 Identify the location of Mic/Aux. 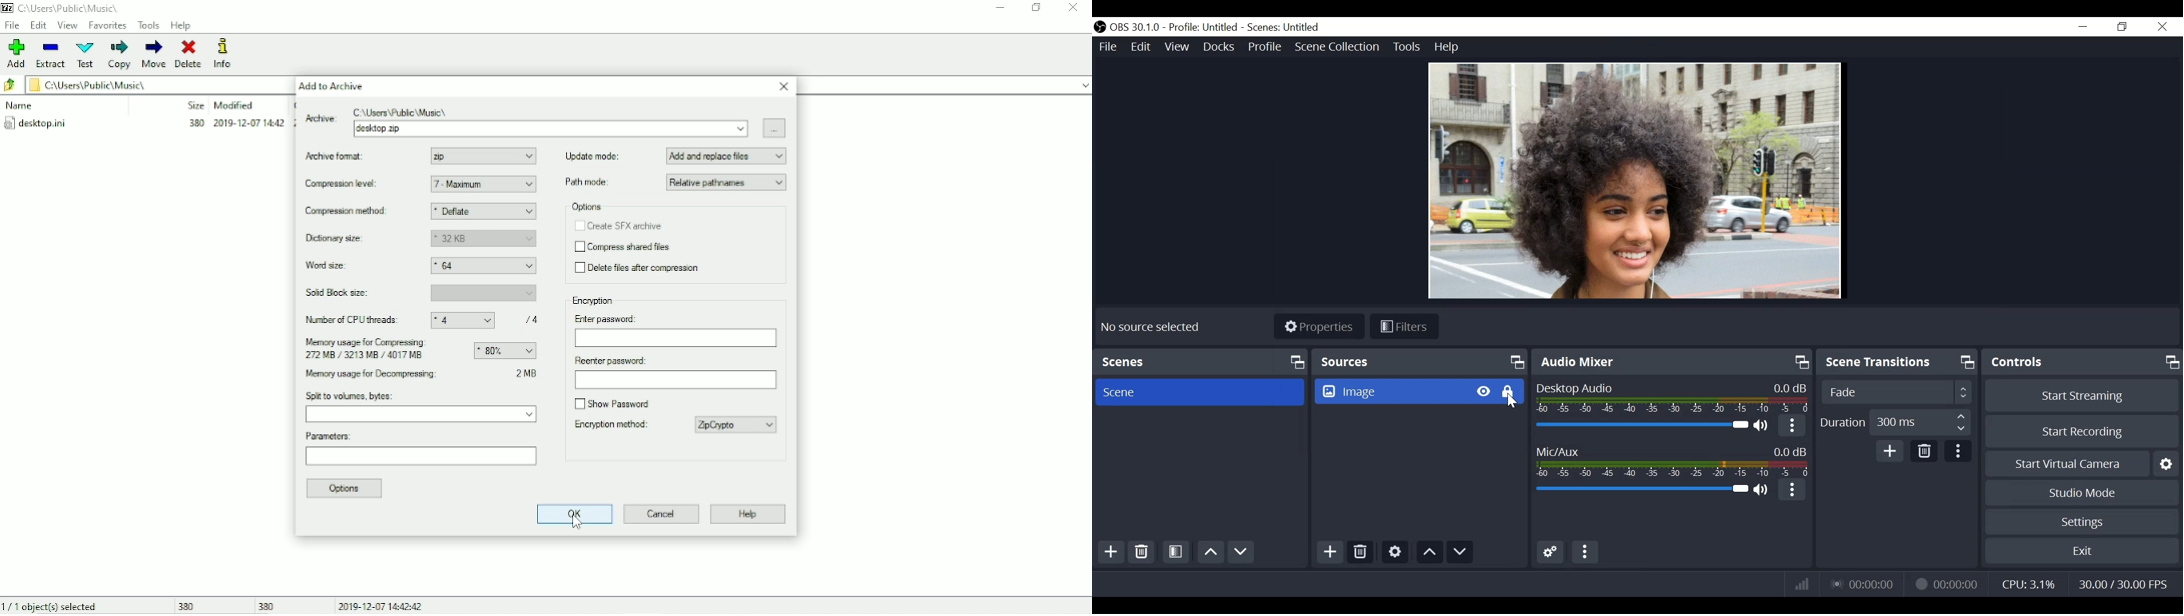
(1672, 460).